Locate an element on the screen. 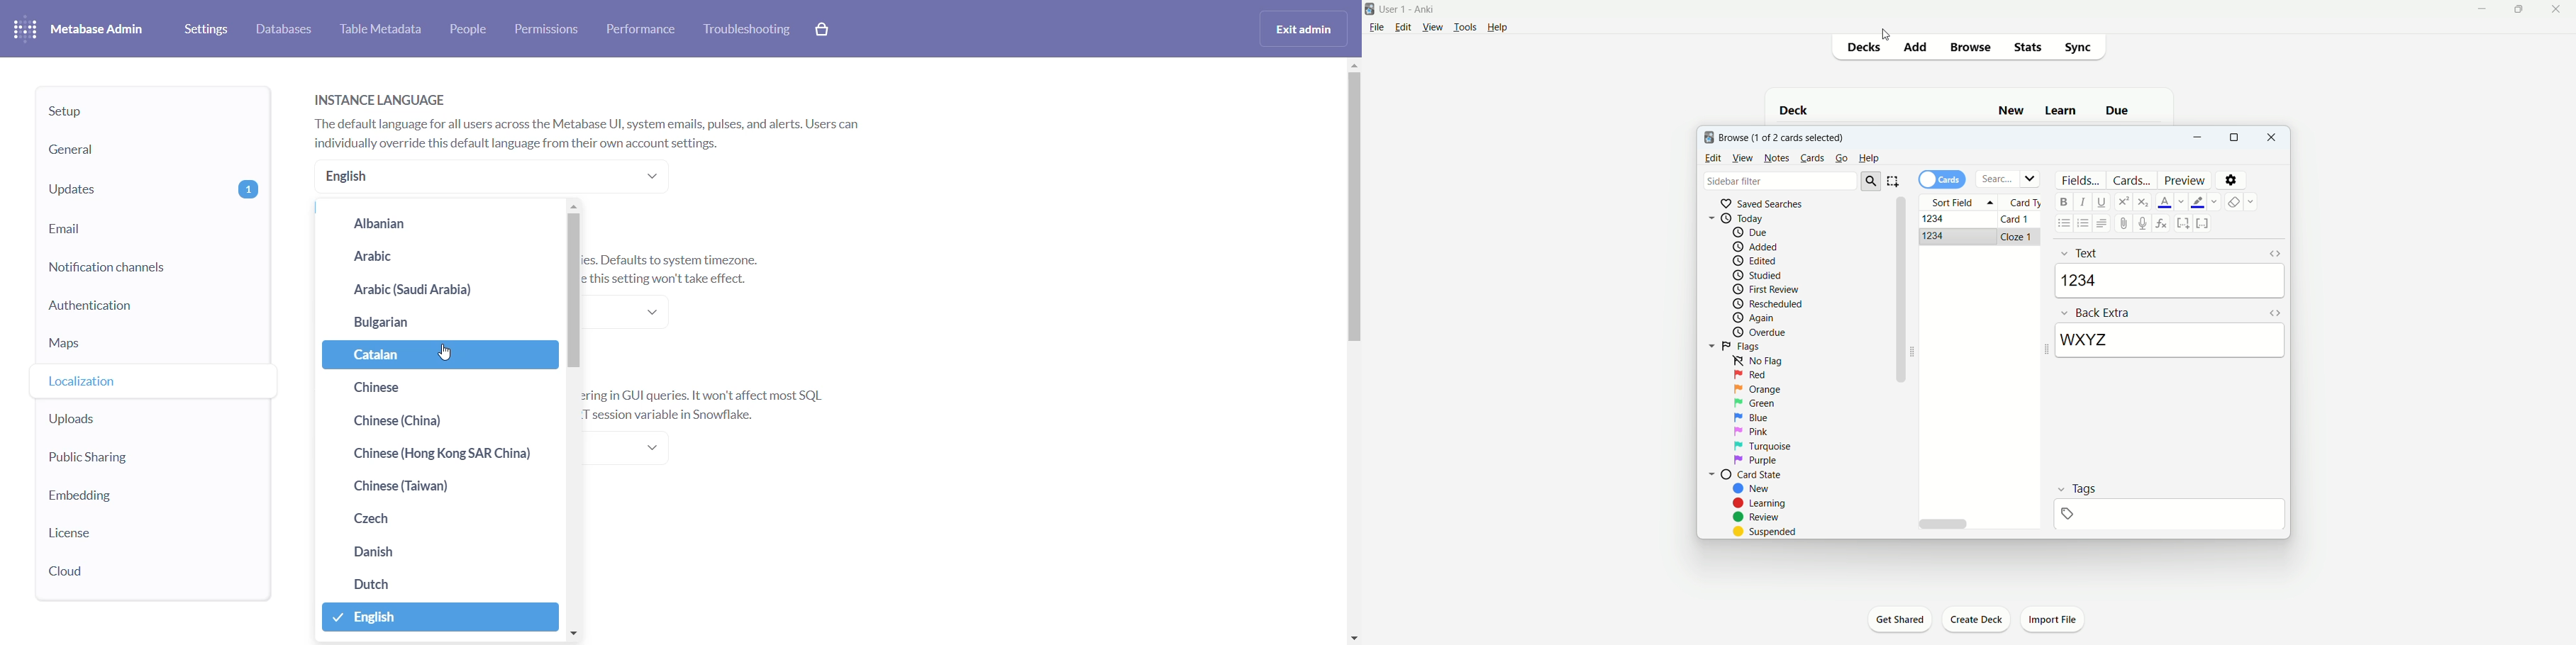  attachment is located at coordinates (2125, 224).